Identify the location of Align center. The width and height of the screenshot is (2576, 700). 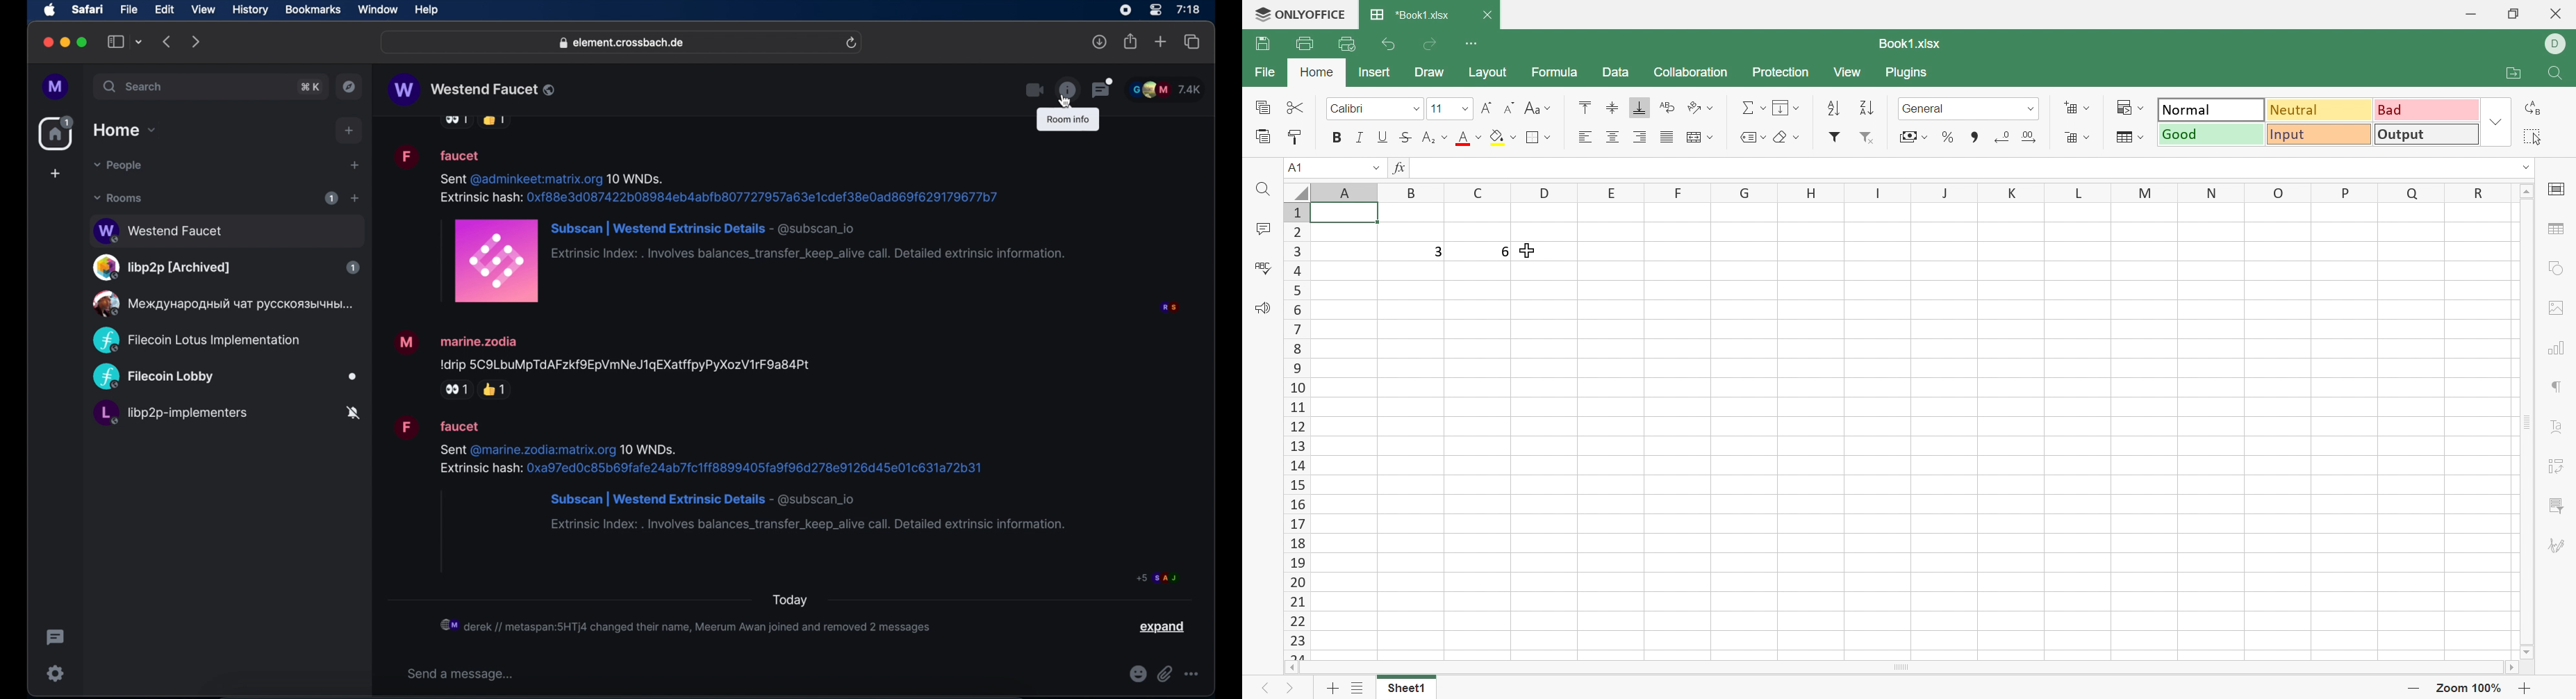
(1615, 136).